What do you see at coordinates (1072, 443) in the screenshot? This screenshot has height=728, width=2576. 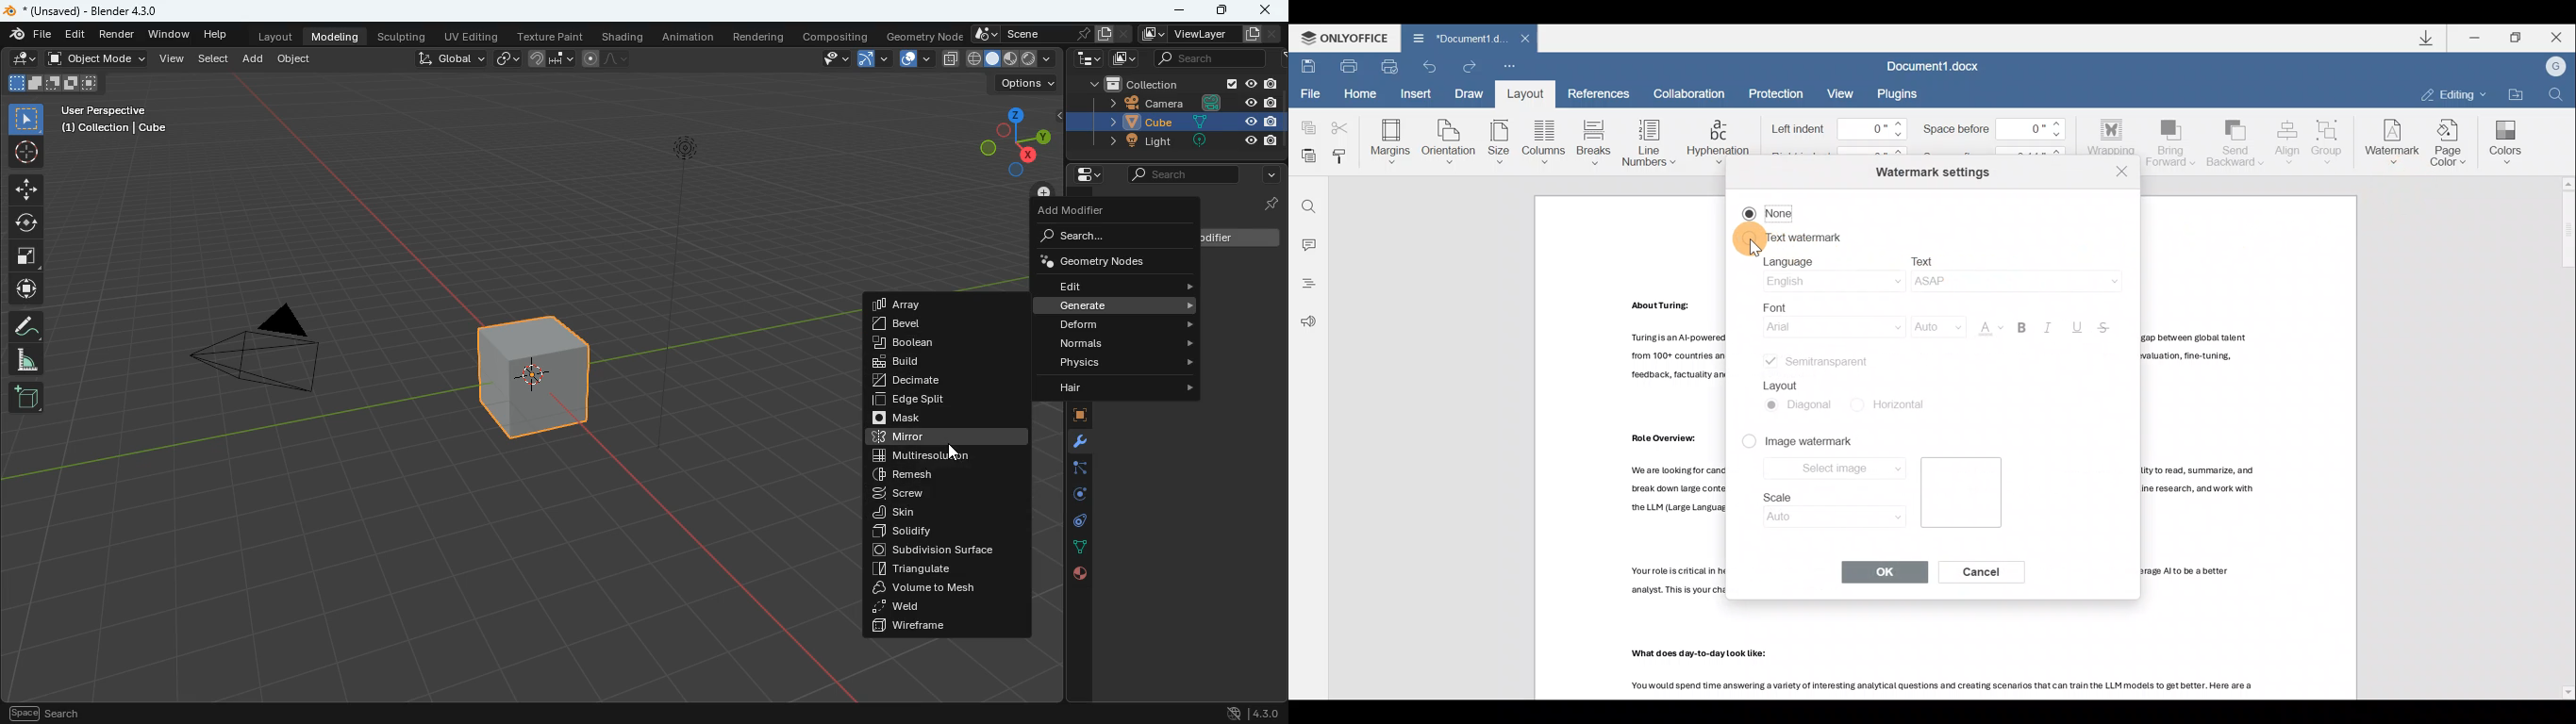 I see `modifiers` at bounding box center [1072, 443].